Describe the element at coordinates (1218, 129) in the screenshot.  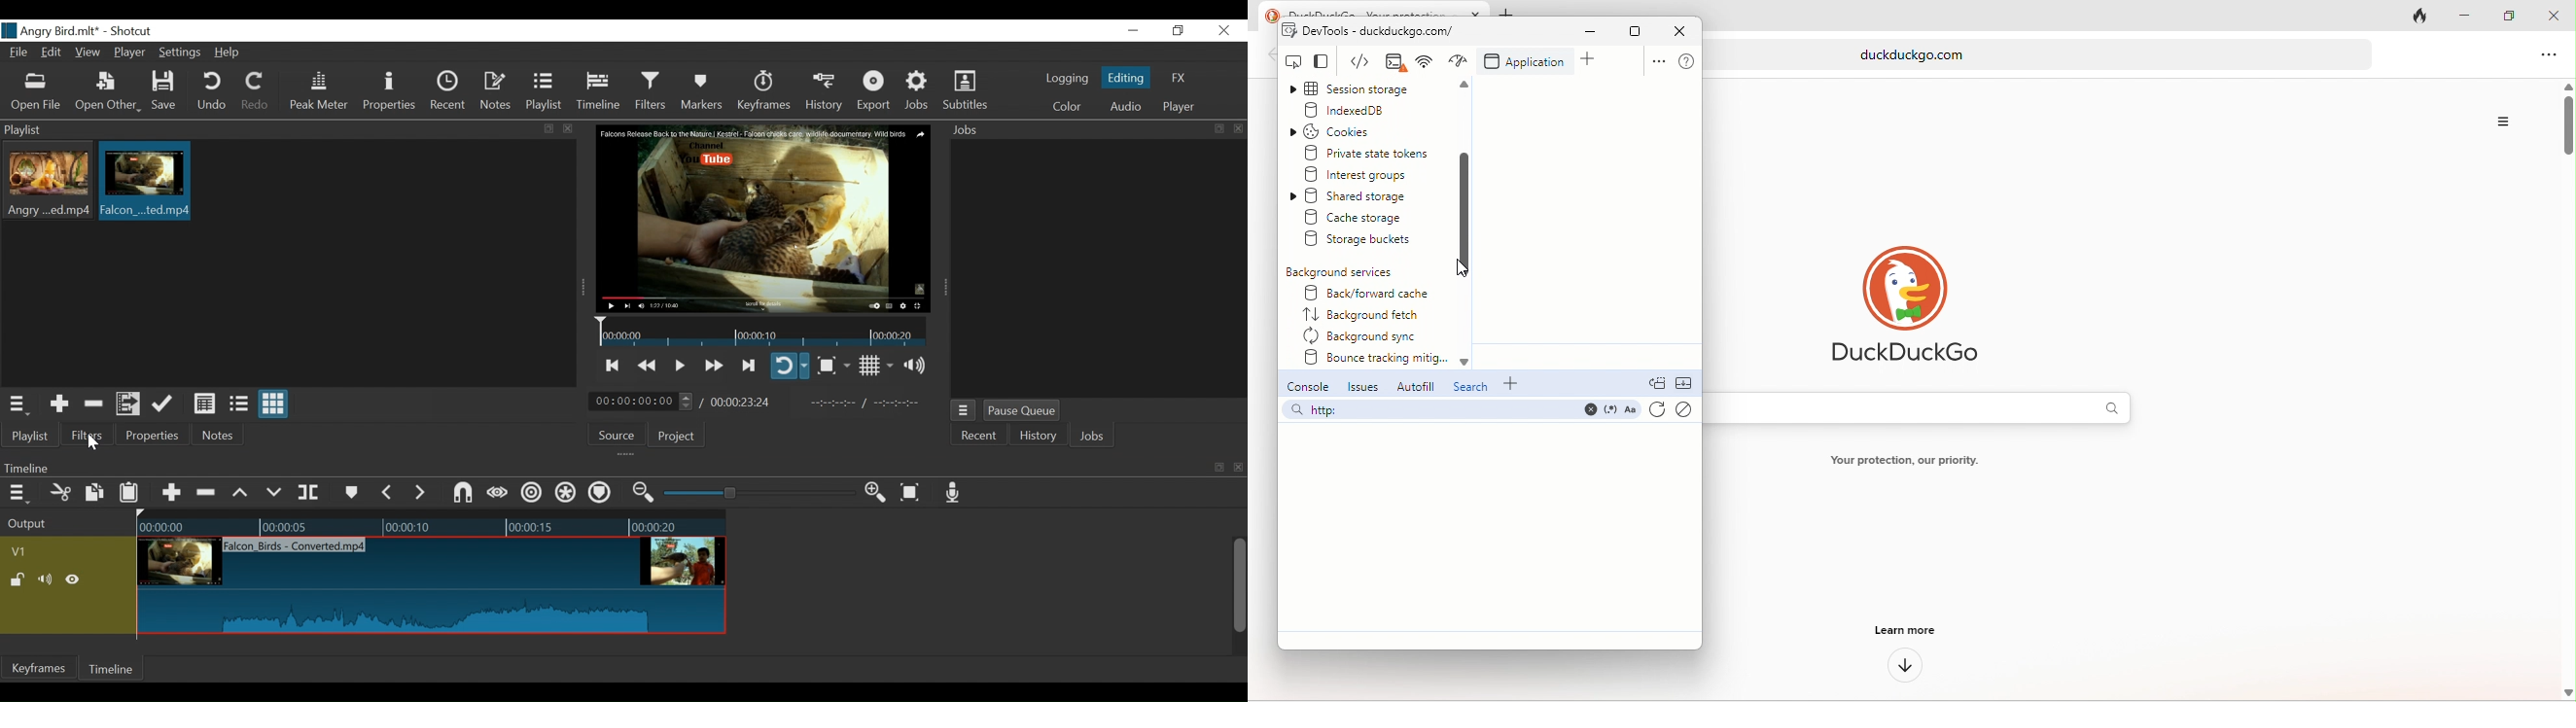
I see `copy` at that location.